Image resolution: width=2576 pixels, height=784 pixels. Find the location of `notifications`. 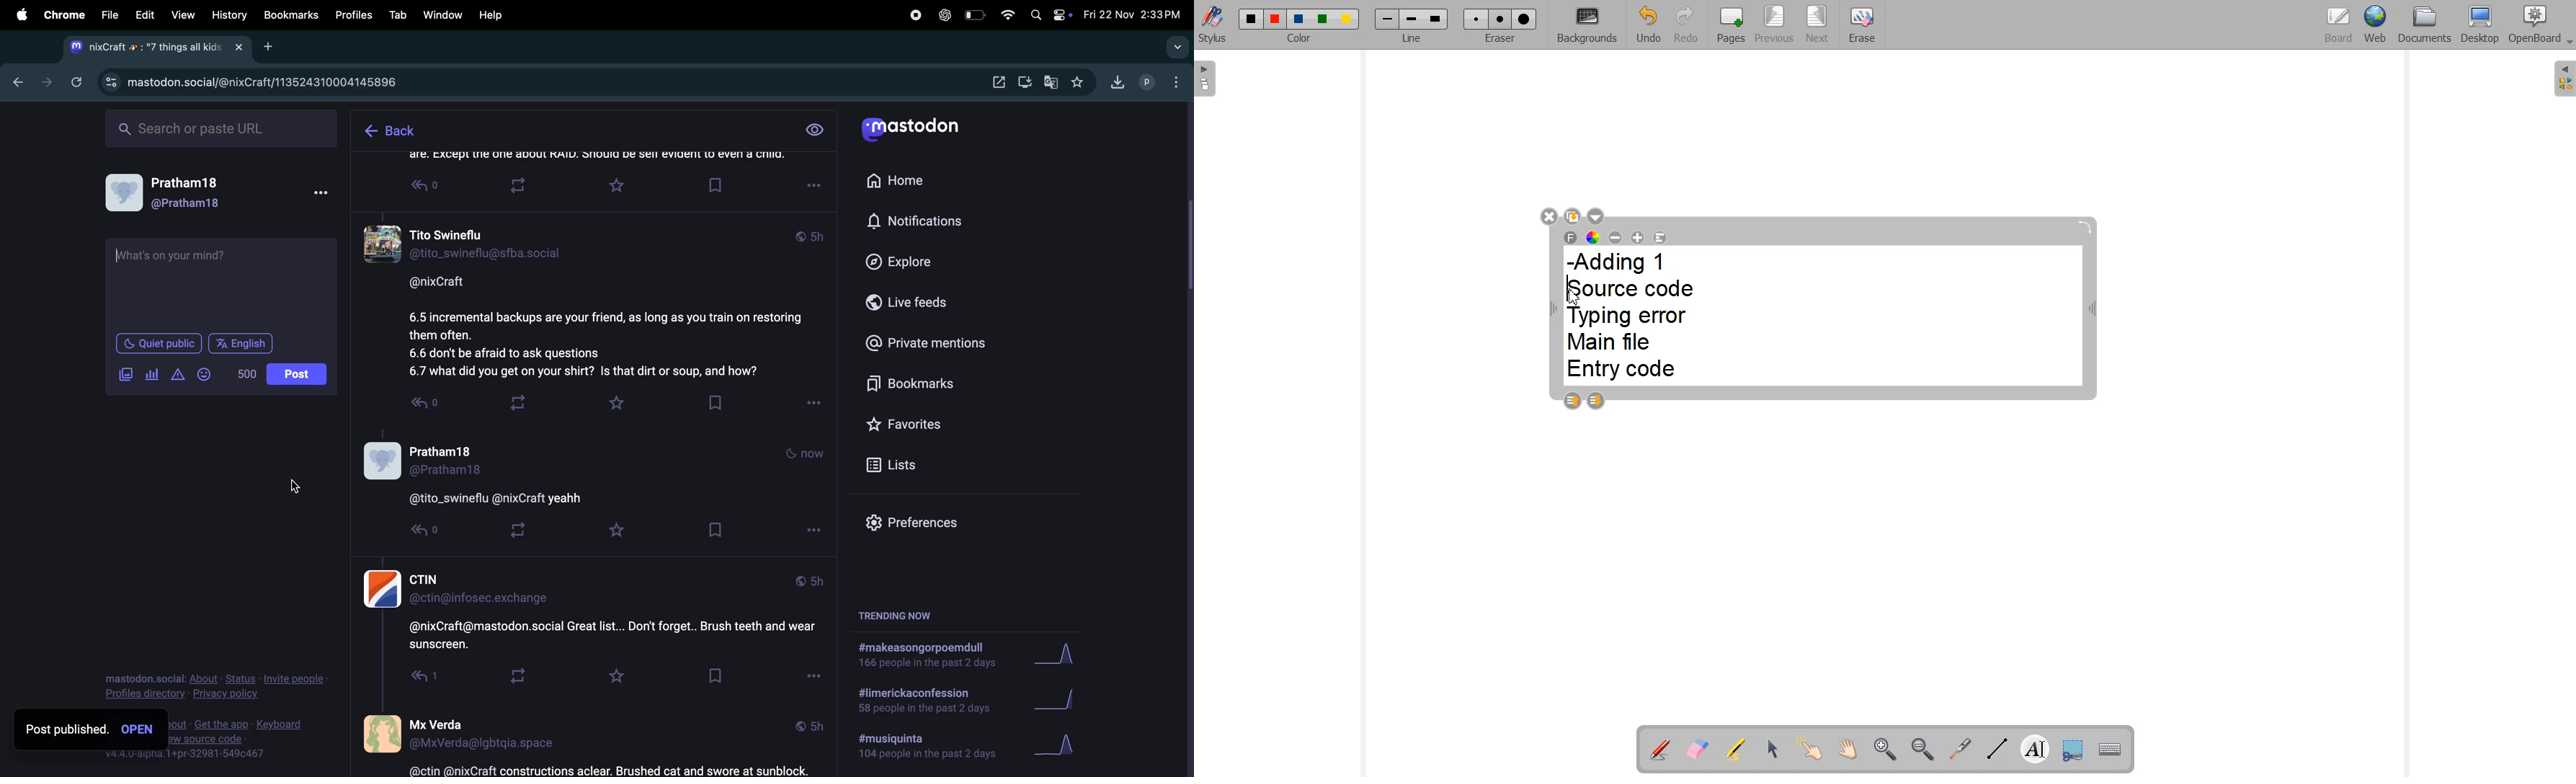

notifications is located at coordinates (919, 223).